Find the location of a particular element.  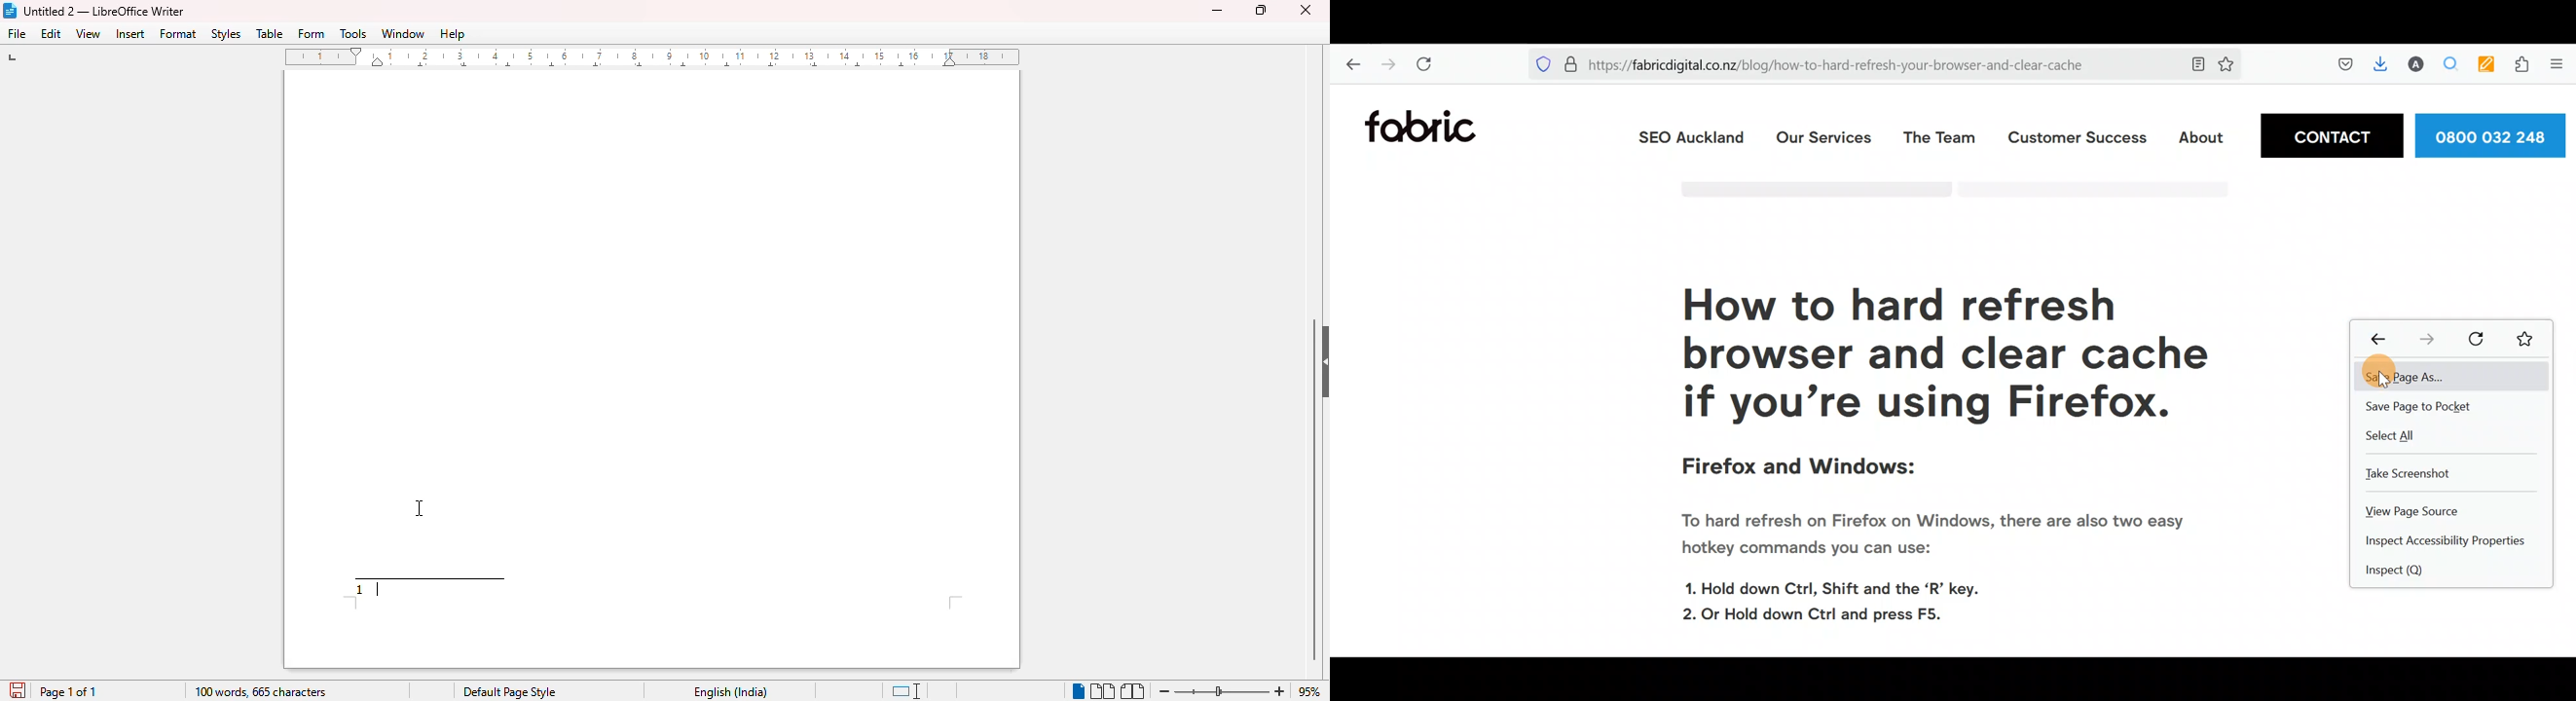

The team is located at coordinates (1938, 137).